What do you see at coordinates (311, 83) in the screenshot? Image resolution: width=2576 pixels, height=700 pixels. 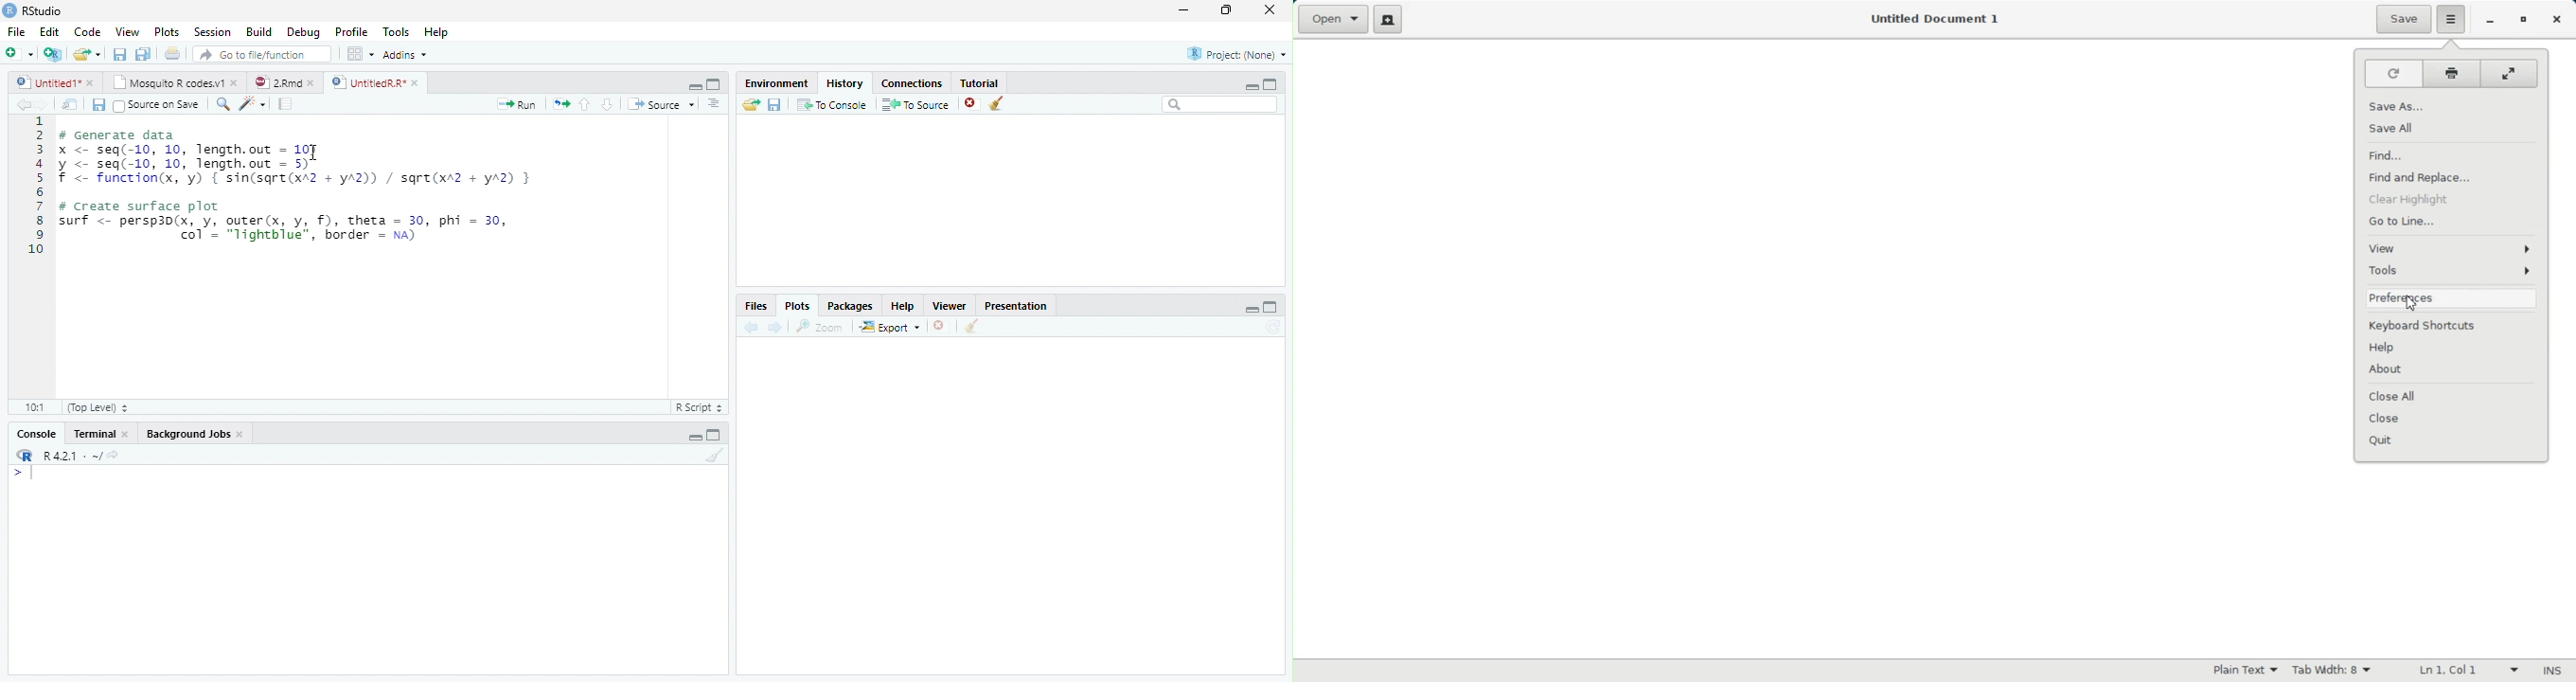 I see `close` at bounding box center [311, 83].